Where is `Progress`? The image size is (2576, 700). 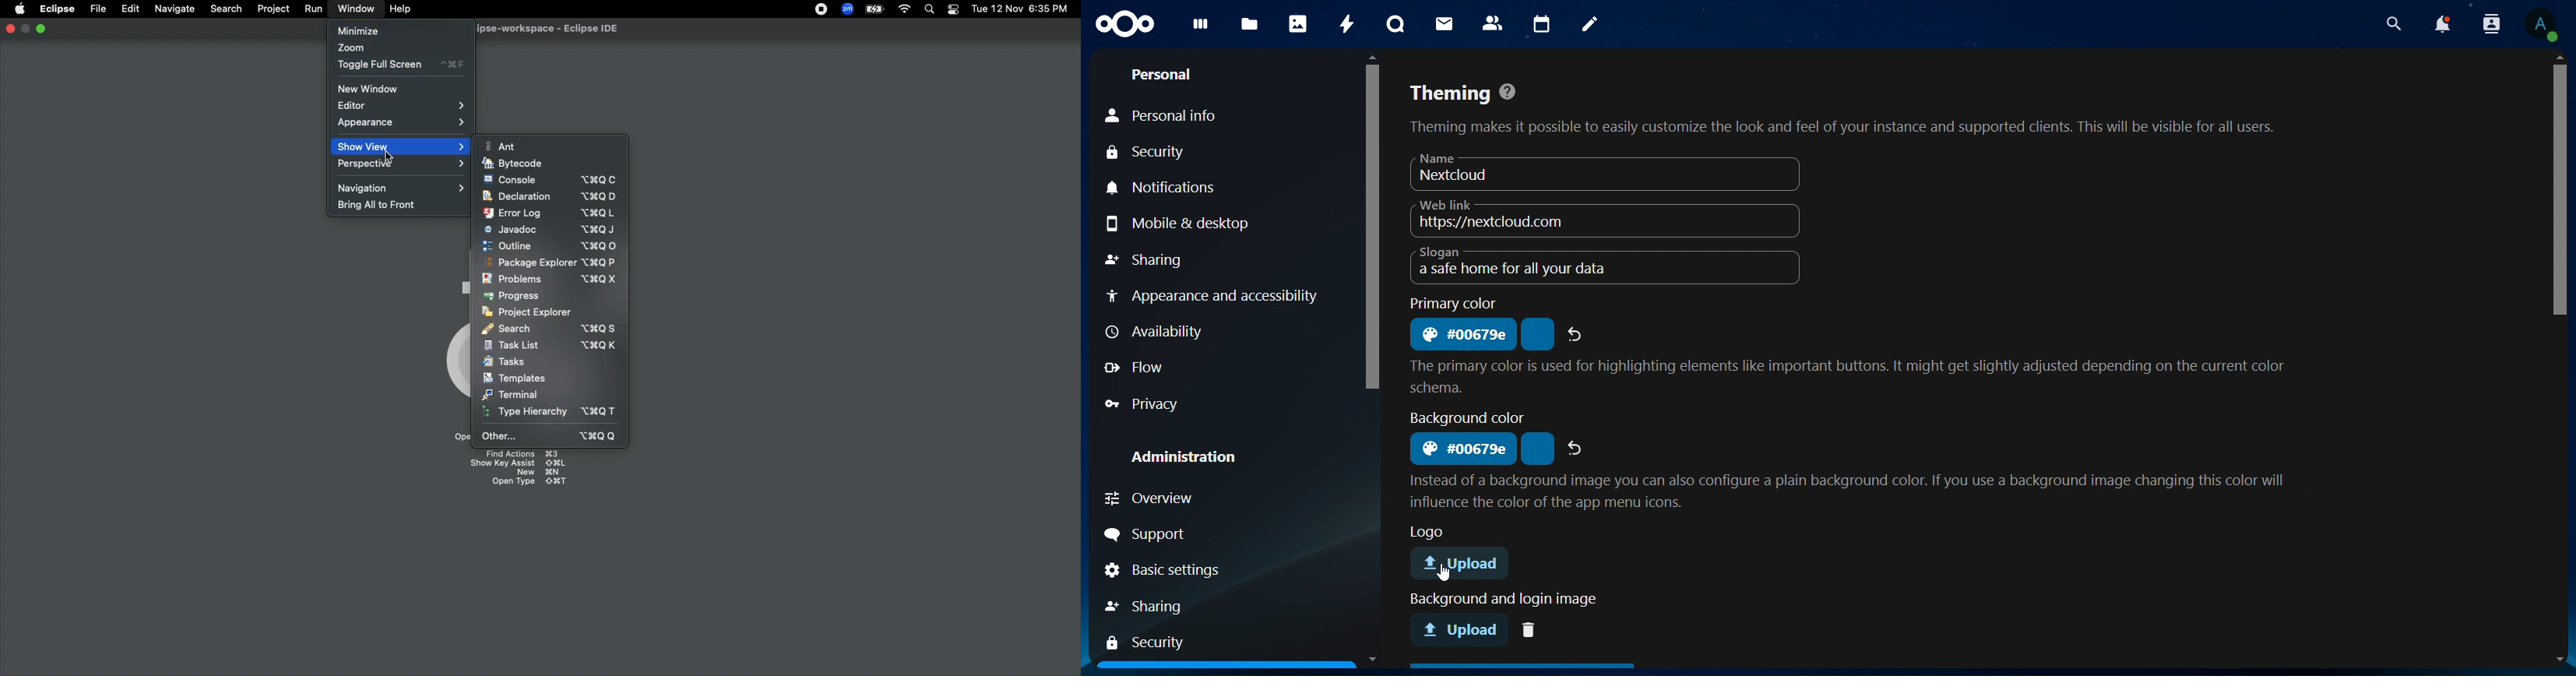 Progress is located at coordinates (514, 296).